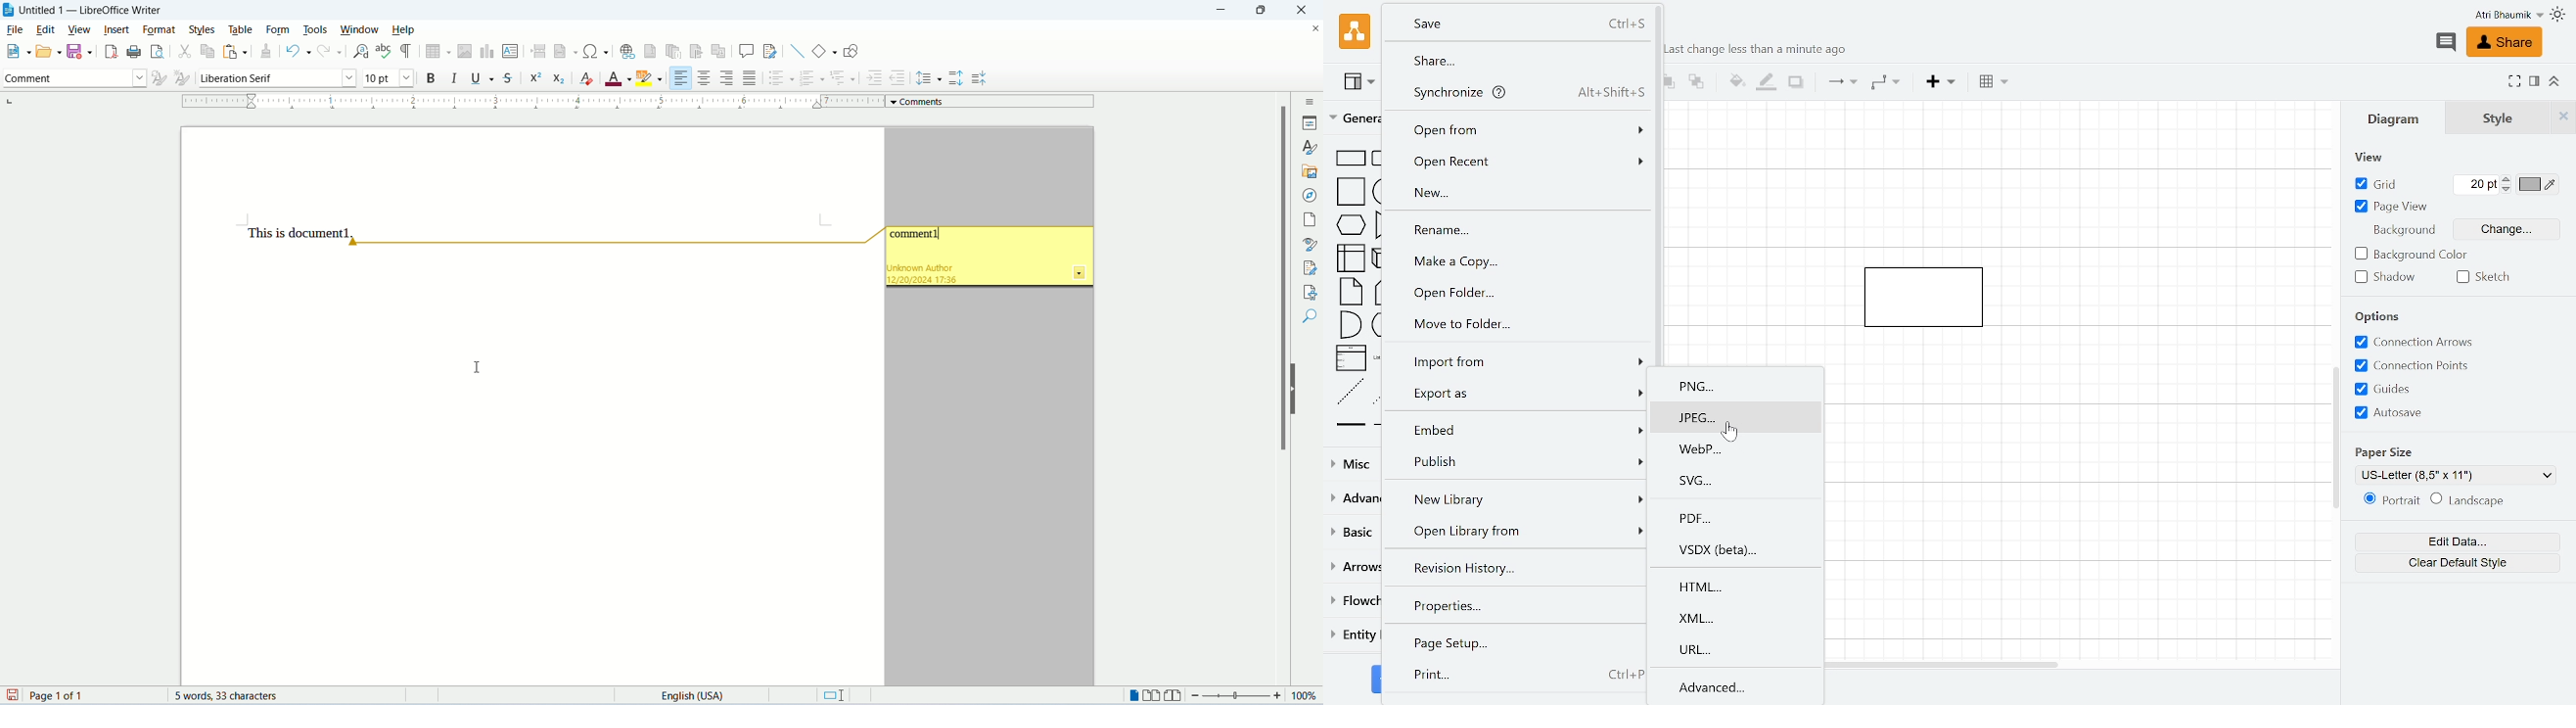 This screenshot has height=728, width=2576. Describe the element at coordinates (1308, 245) in the screenshot. I see `style inspector` at that location.